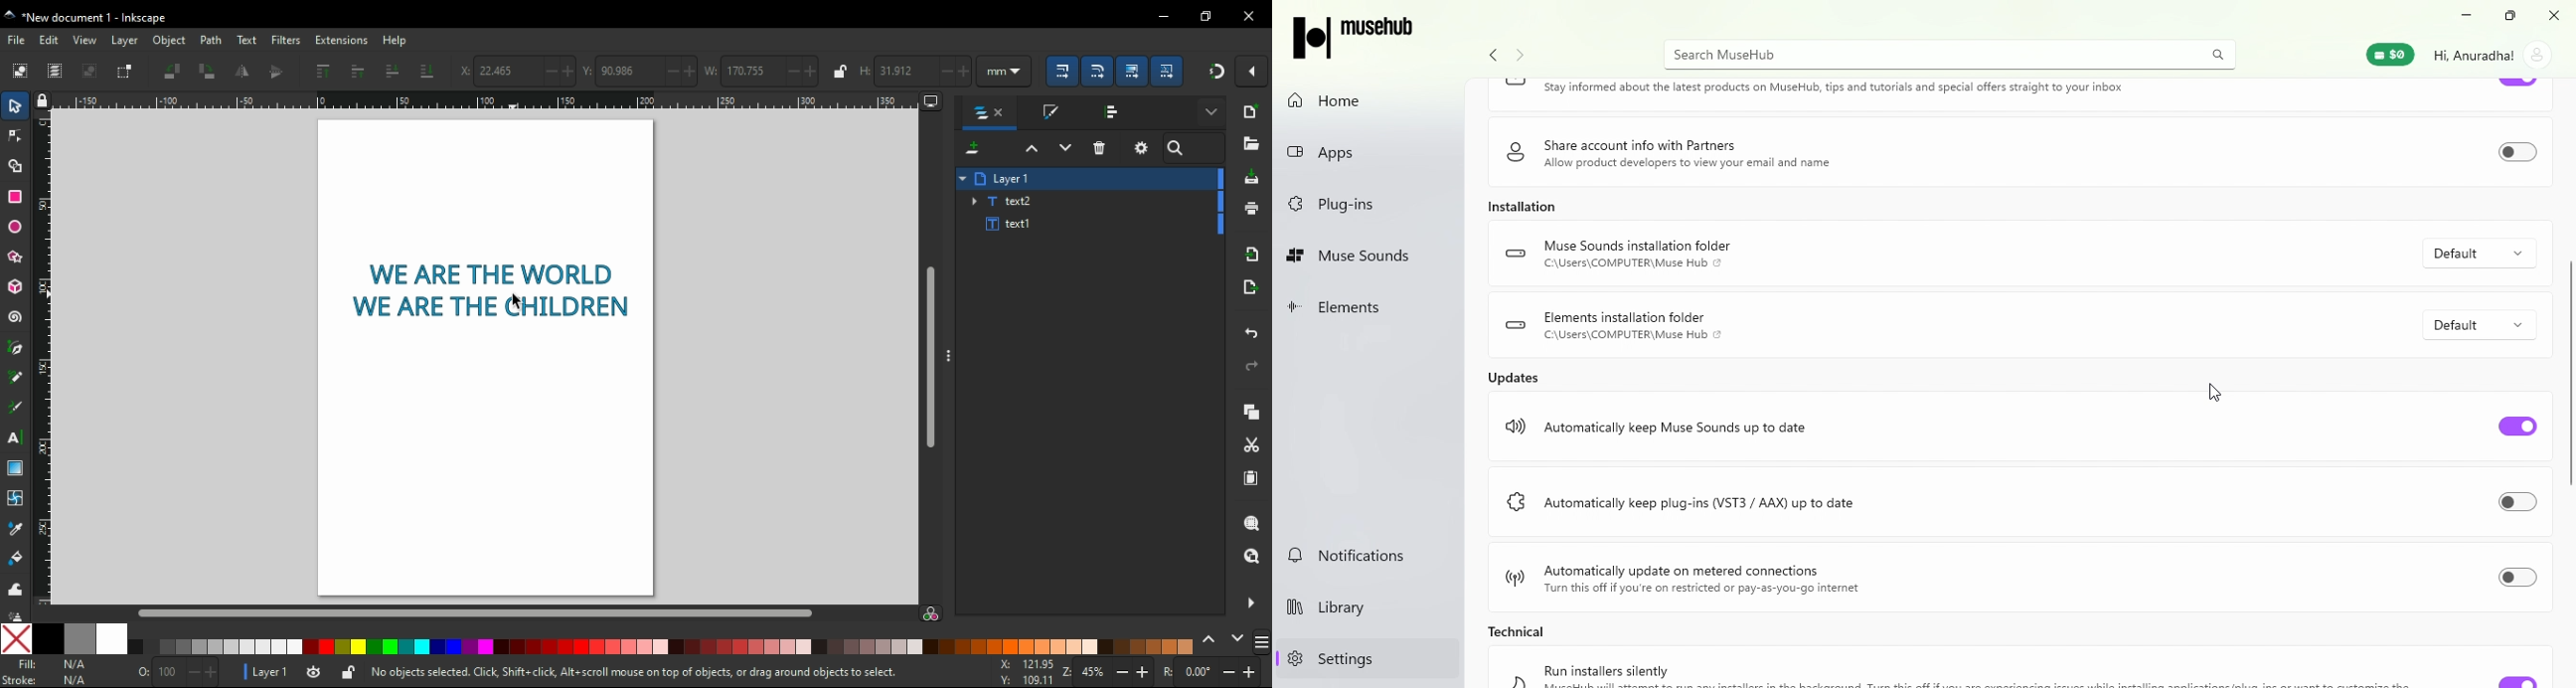 The height and width of the screenshot is (700, 2576). What do you see at coordinates (14, 351) in the screenshot?
I see `pen tool` at bounding box center [14, 351].